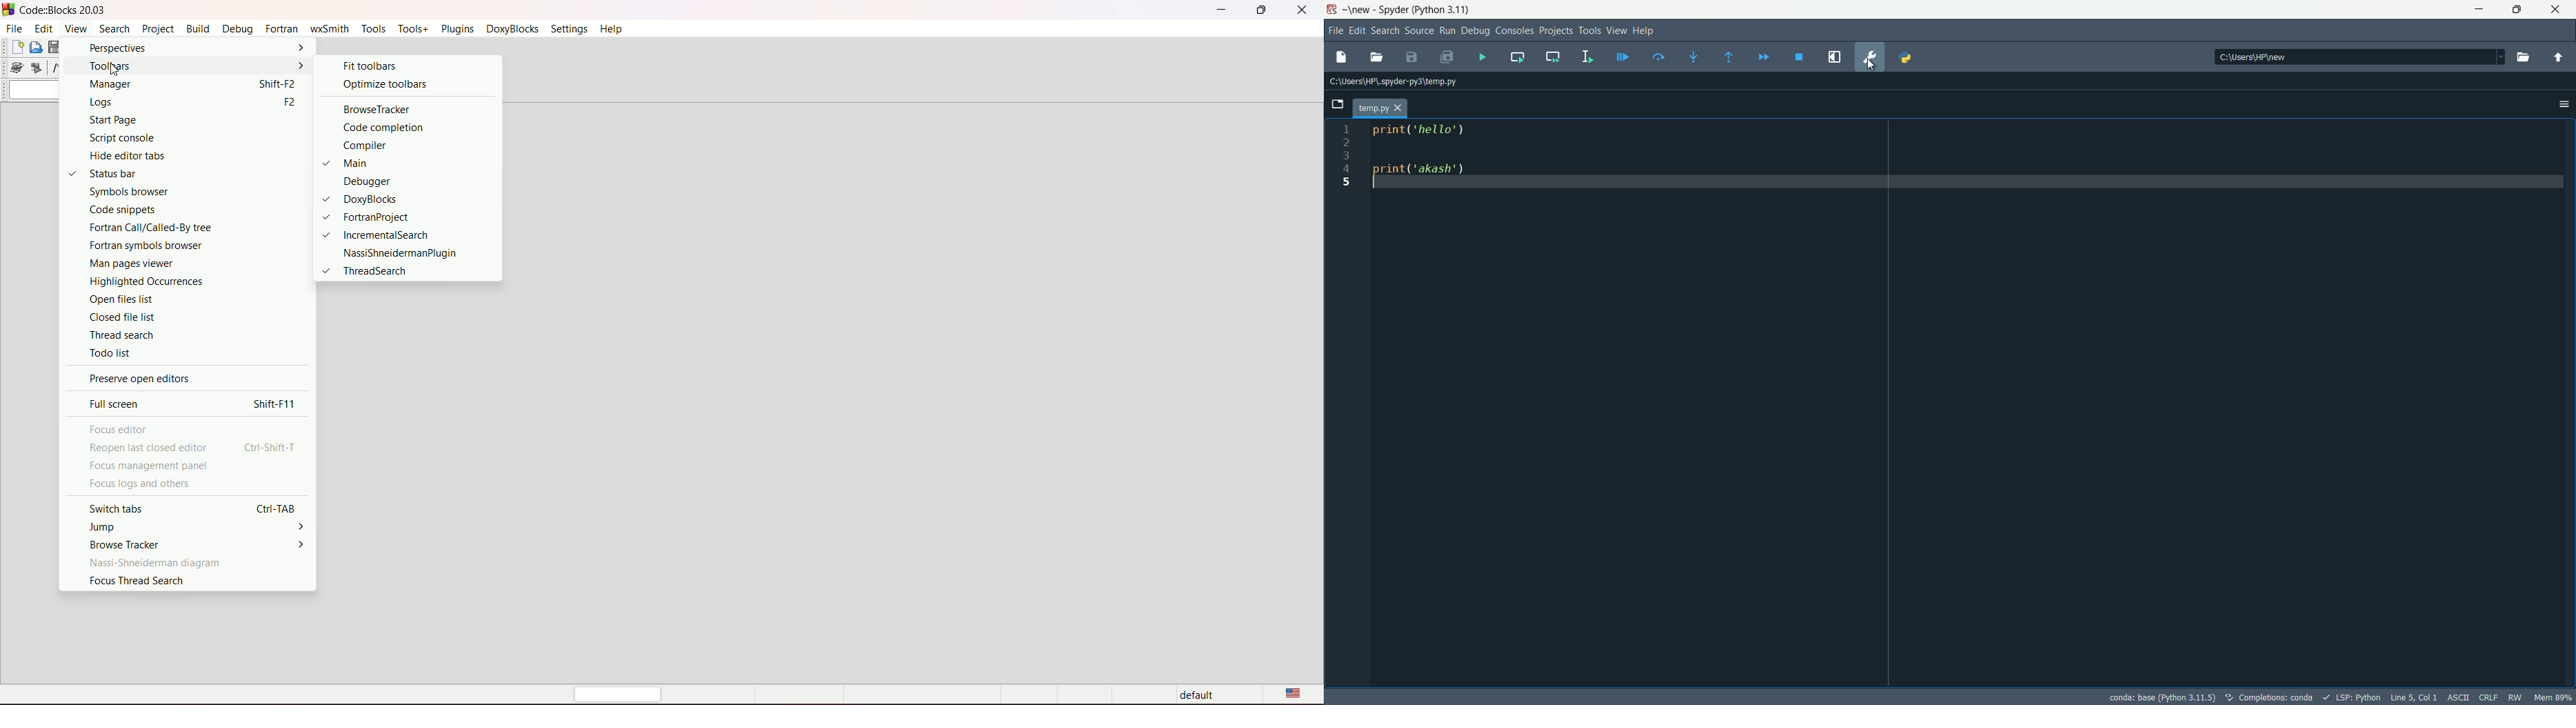  Describe the element at coordinates (1556, 31) in the screenshot. I see `projects menu` at that location.